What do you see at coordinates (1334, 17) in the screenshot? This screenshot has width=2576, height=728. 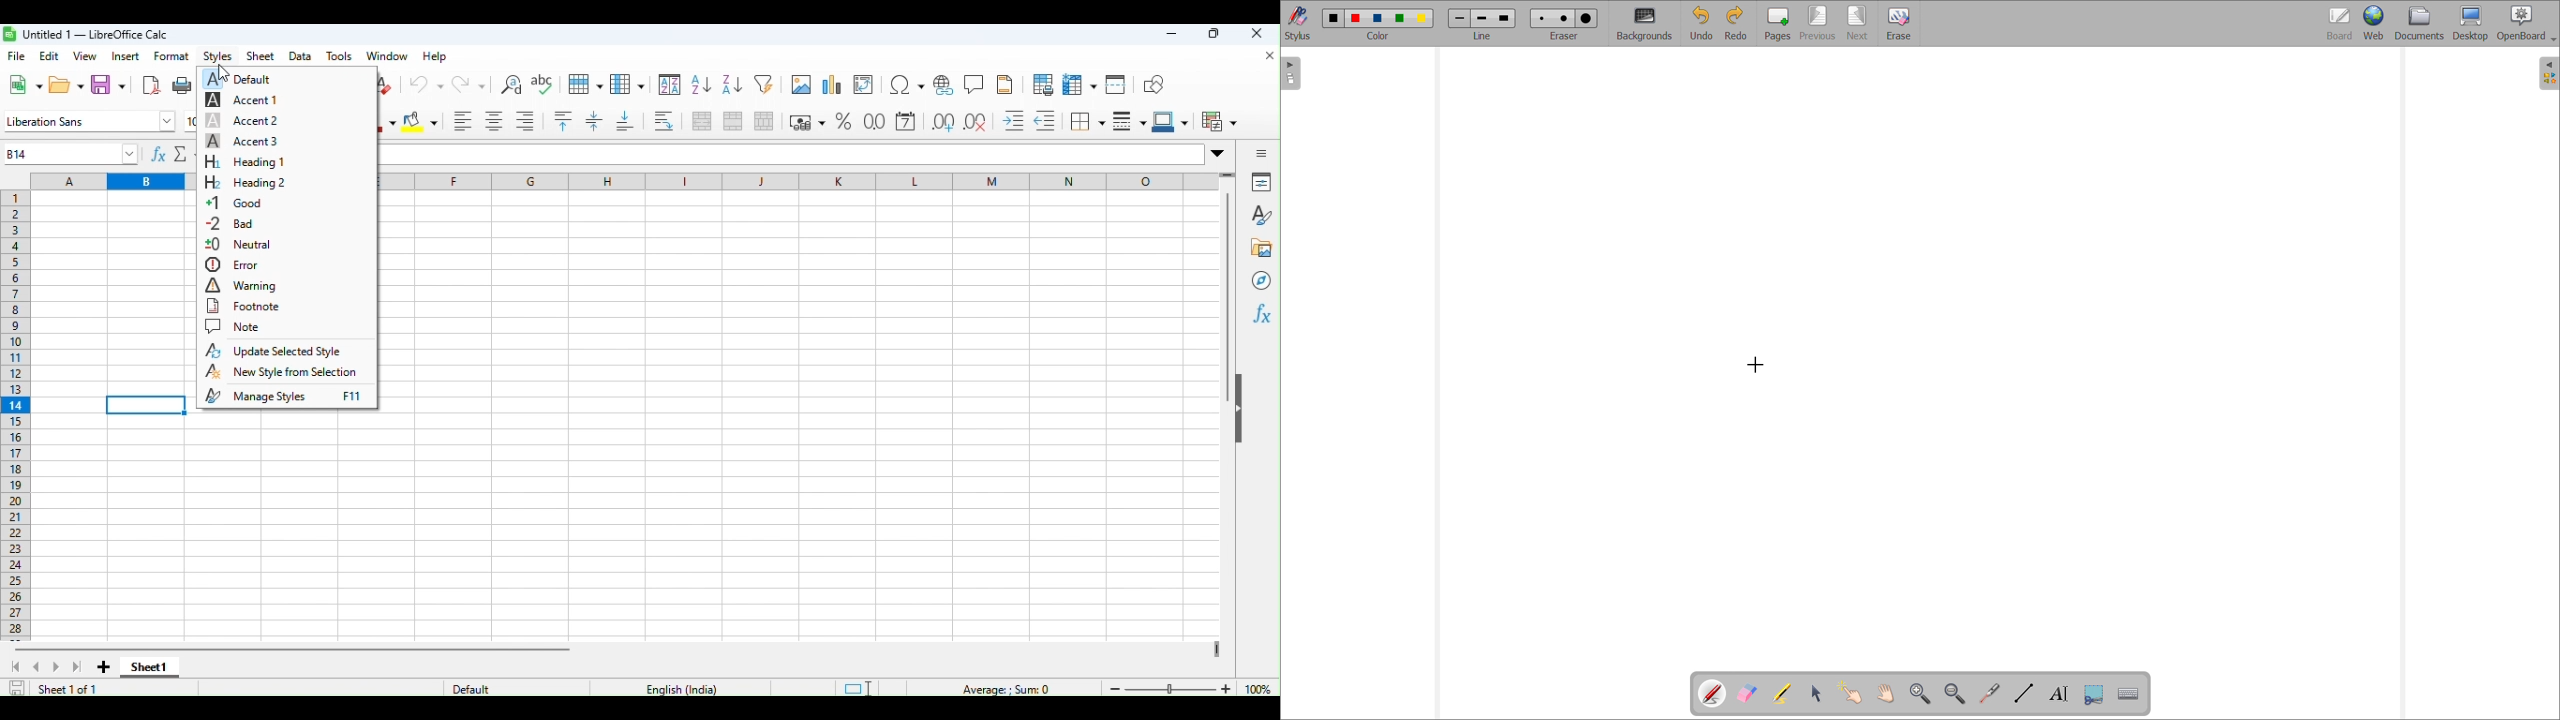 I see `color` at bounding box center [1334, 17].